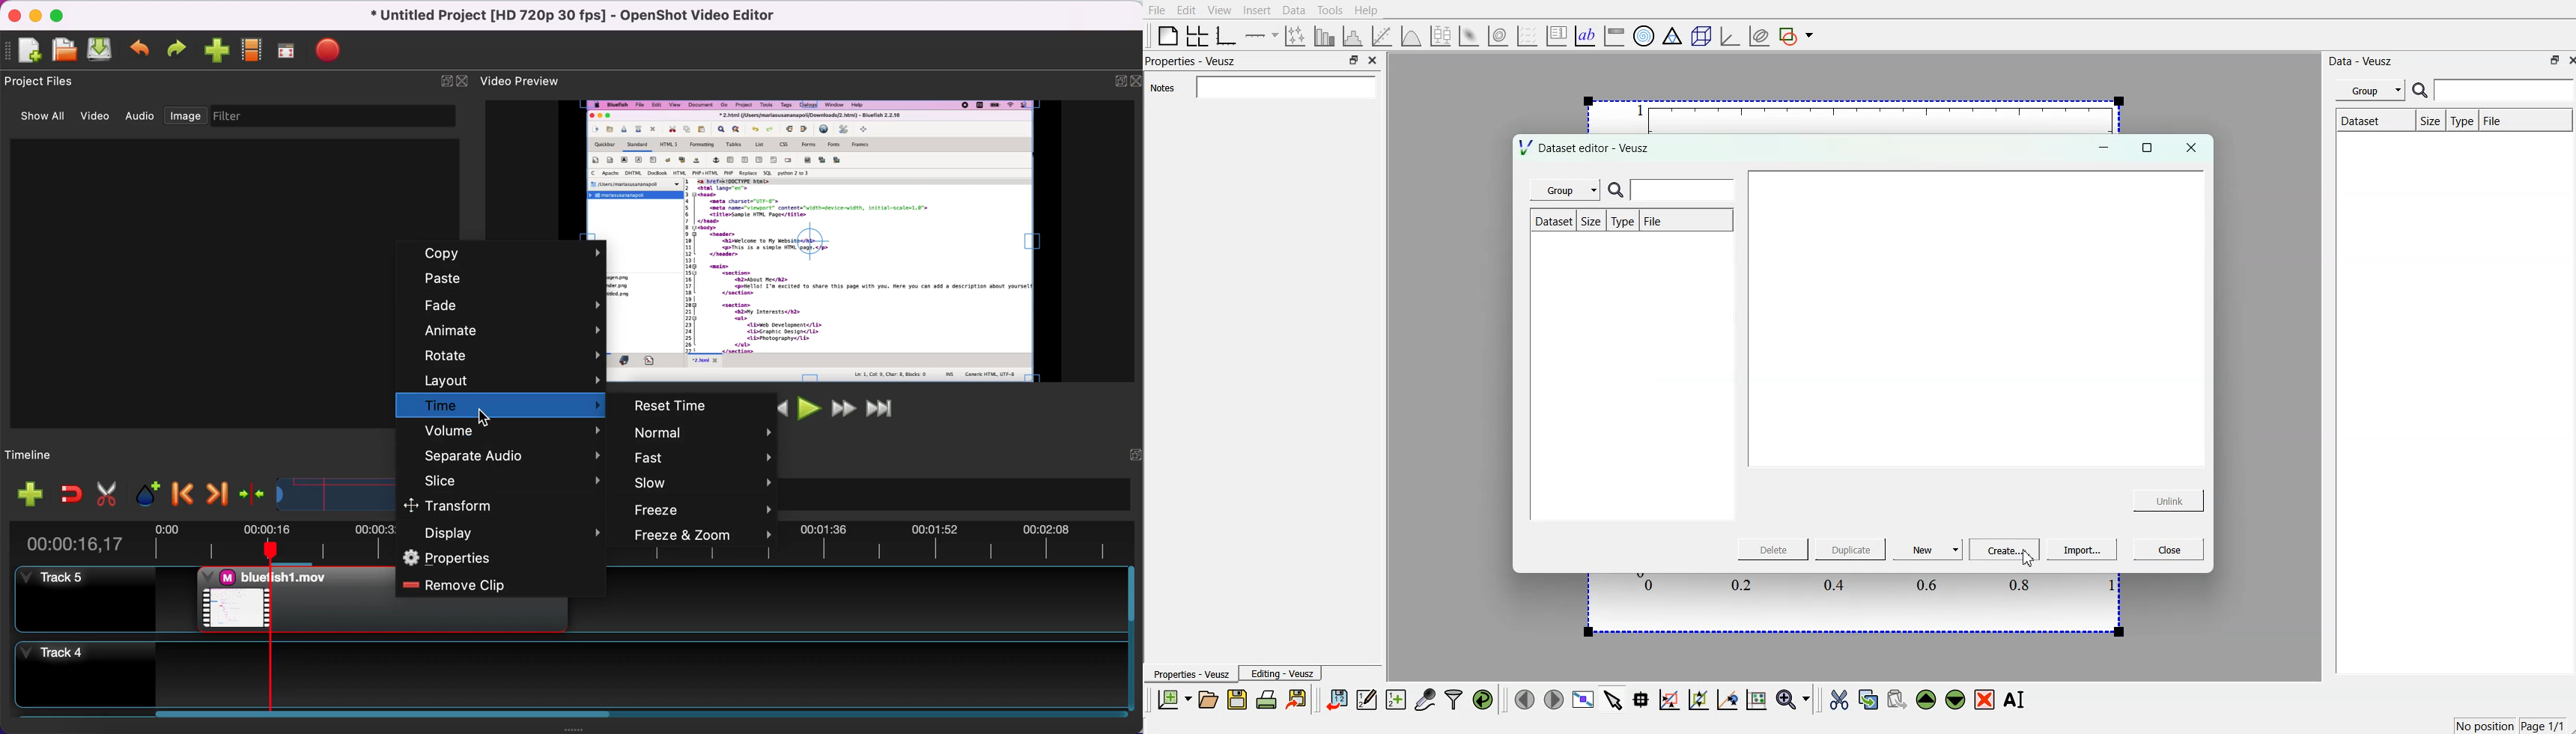  What do you see at coordinates (1424, 700) in the screenshot?
I see `capture remote data` at bounding box center [1424, 700].